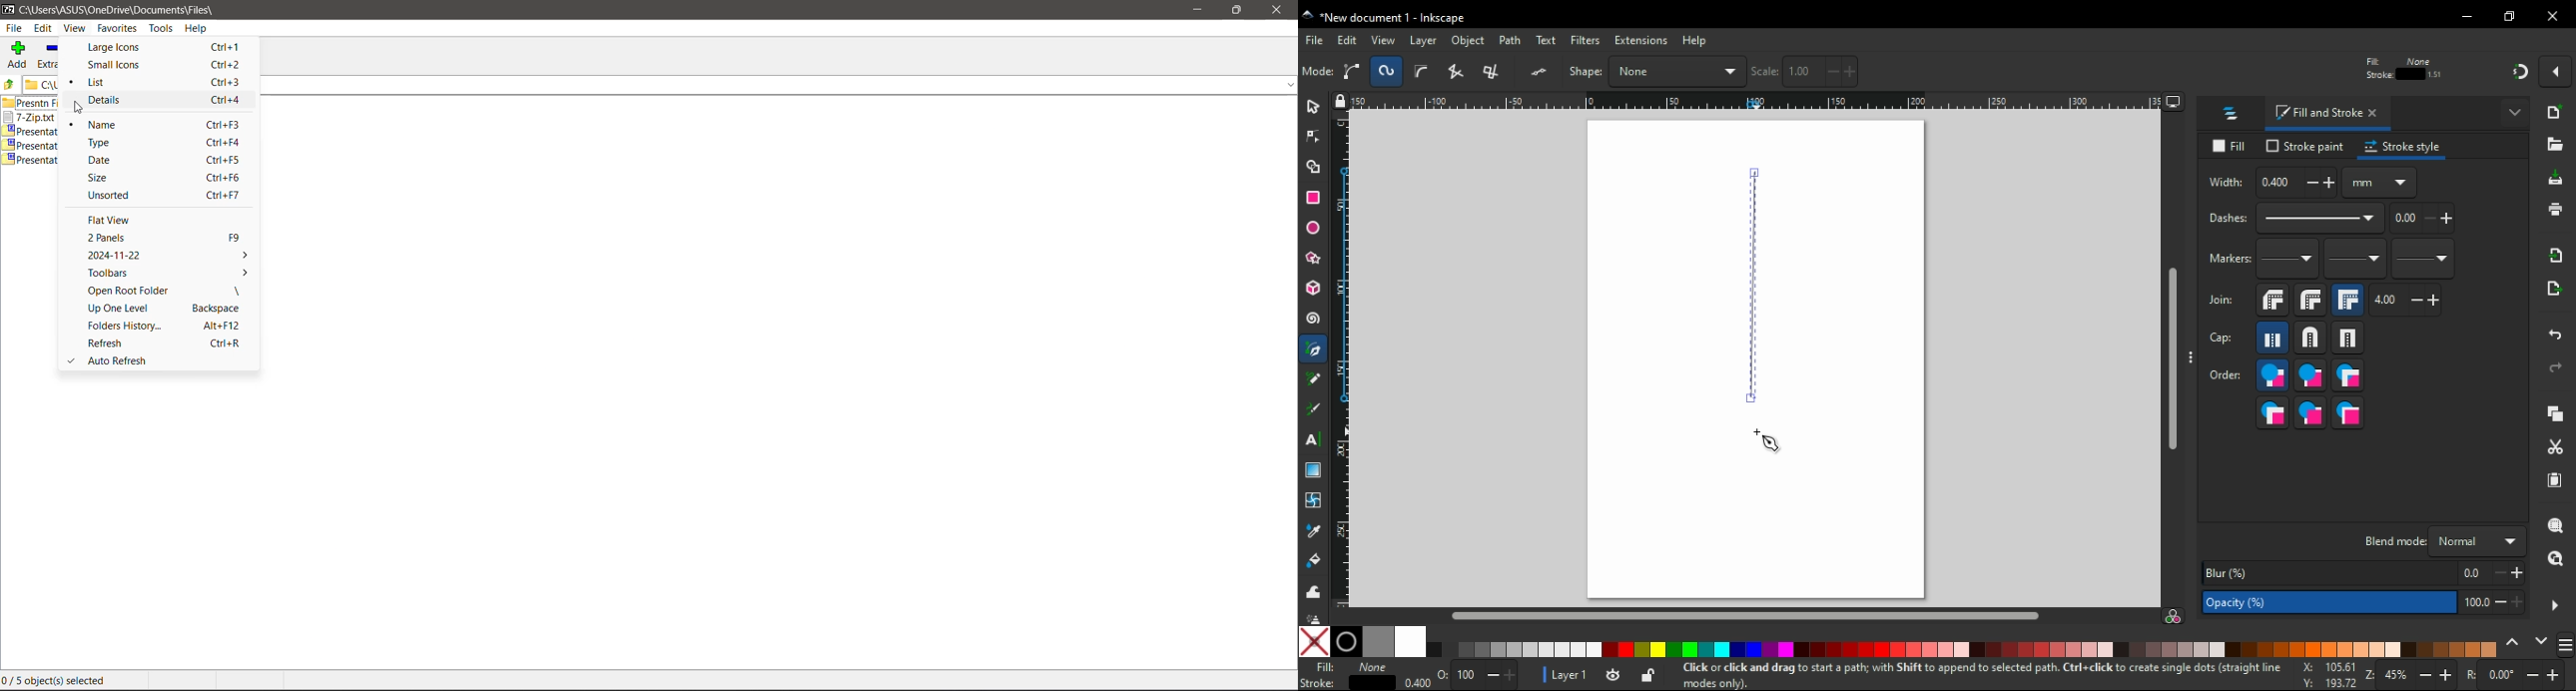 Image resolution: width=2576 pixels, height=700 pixels. I want to click on stroke style, so click(2403, 147).